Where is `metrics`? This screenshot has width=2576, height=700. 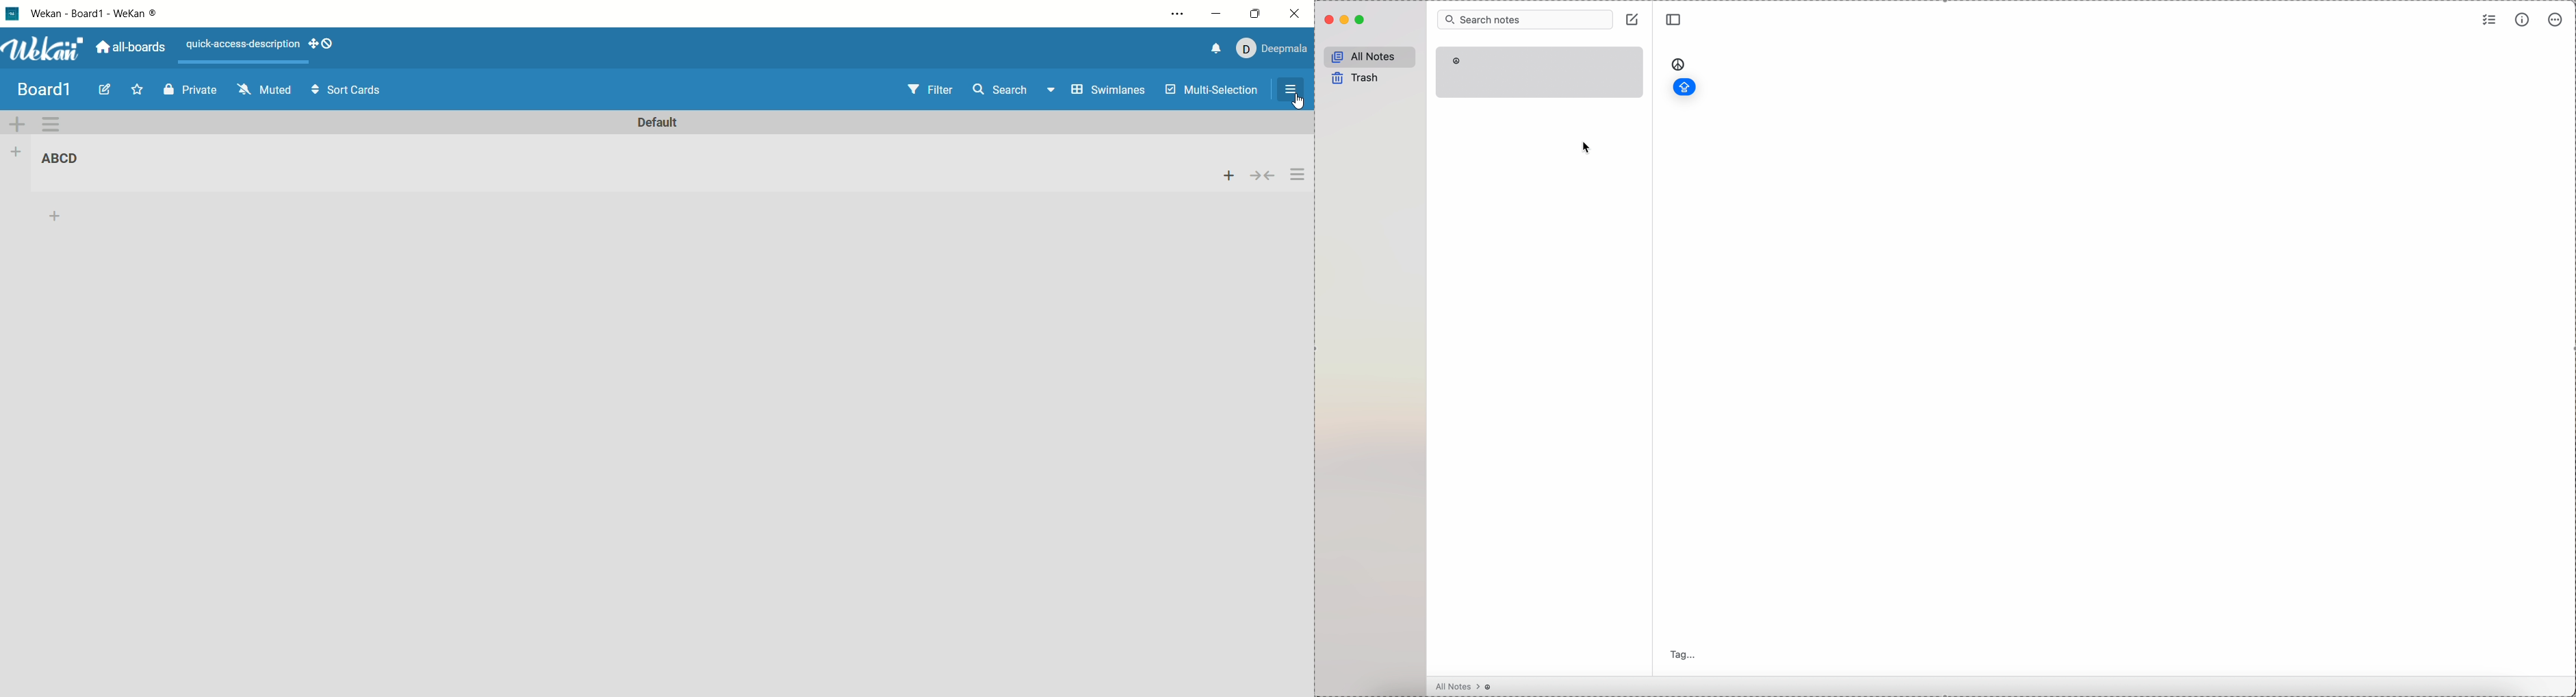 metrics is located at coordinates (2522, 21).